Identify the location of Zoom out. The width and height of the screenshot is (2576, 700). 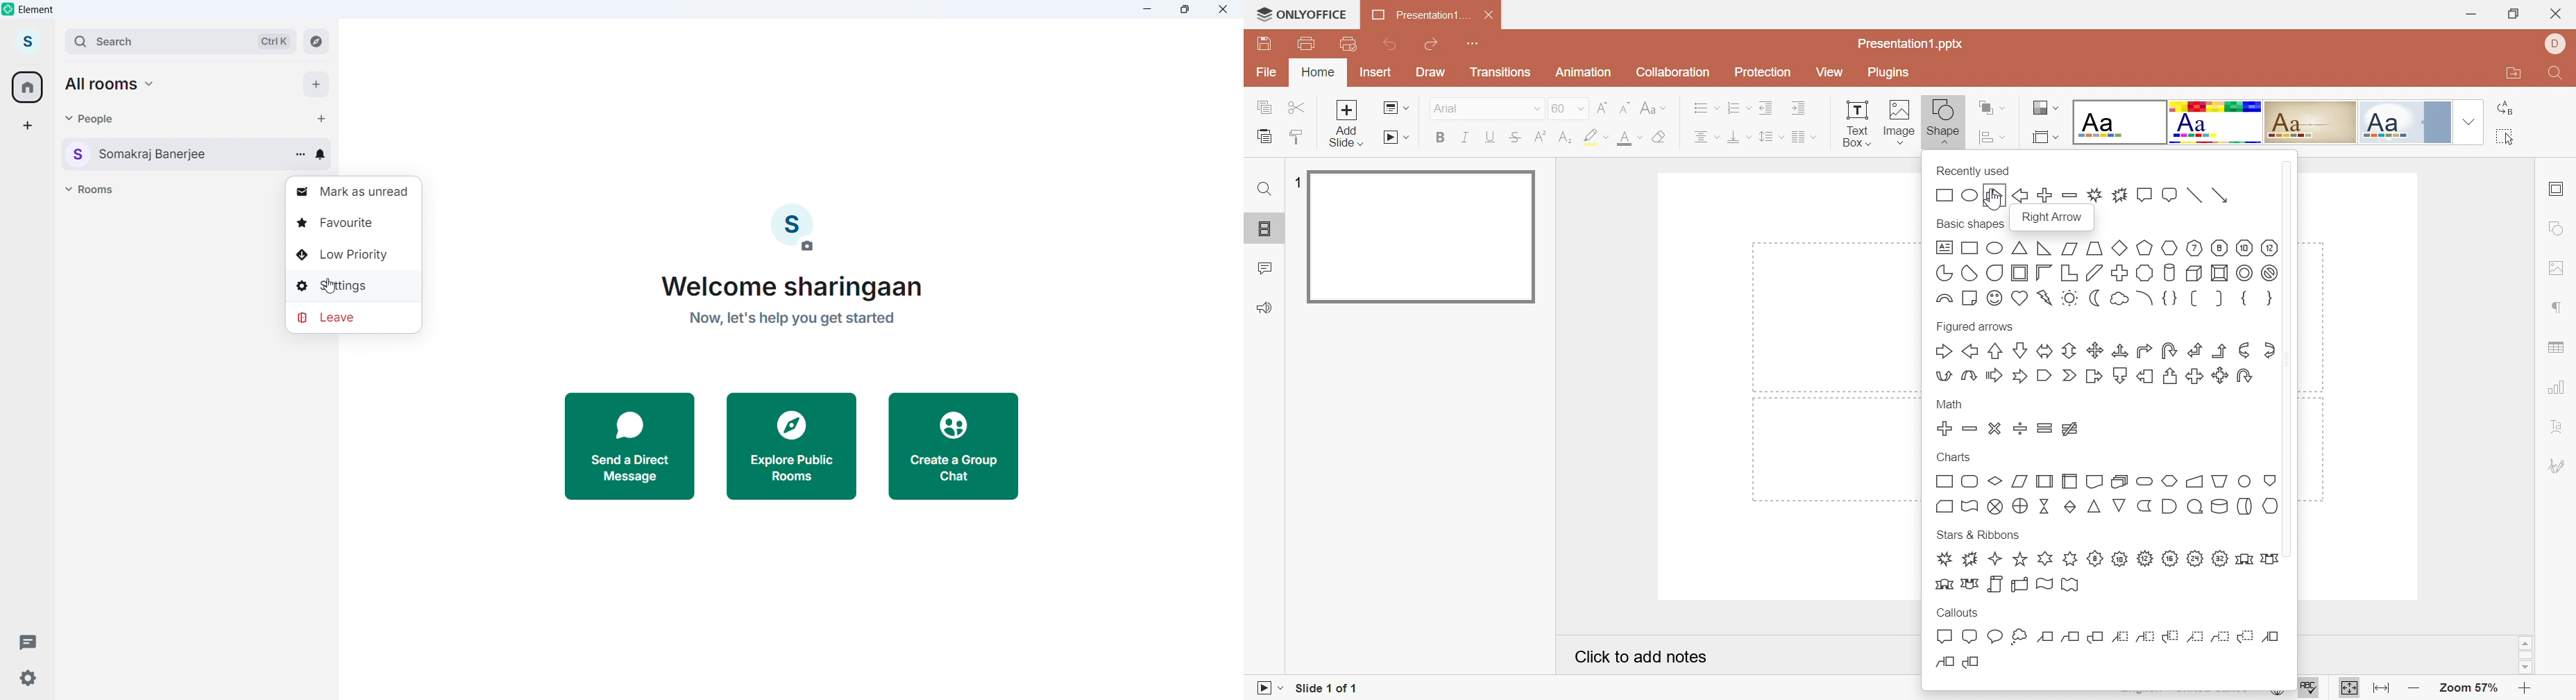
(2414, 689).